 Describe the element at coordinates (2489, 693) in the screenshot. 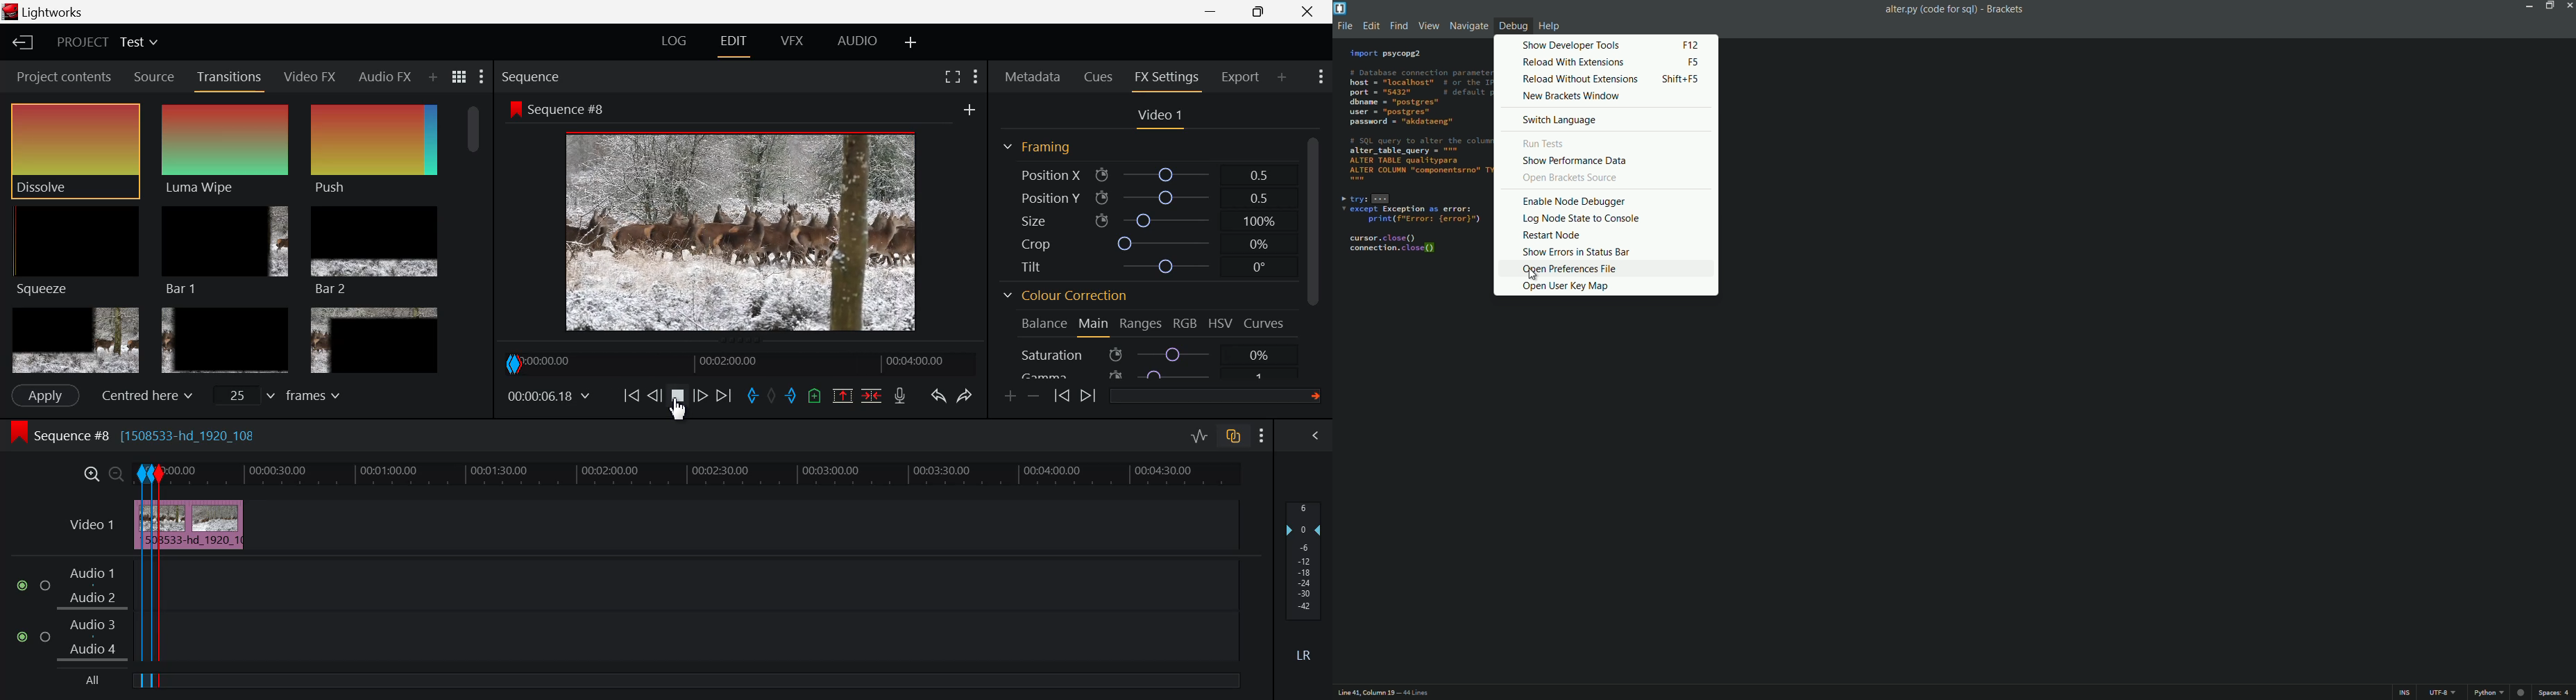

I see `Python` at that location.